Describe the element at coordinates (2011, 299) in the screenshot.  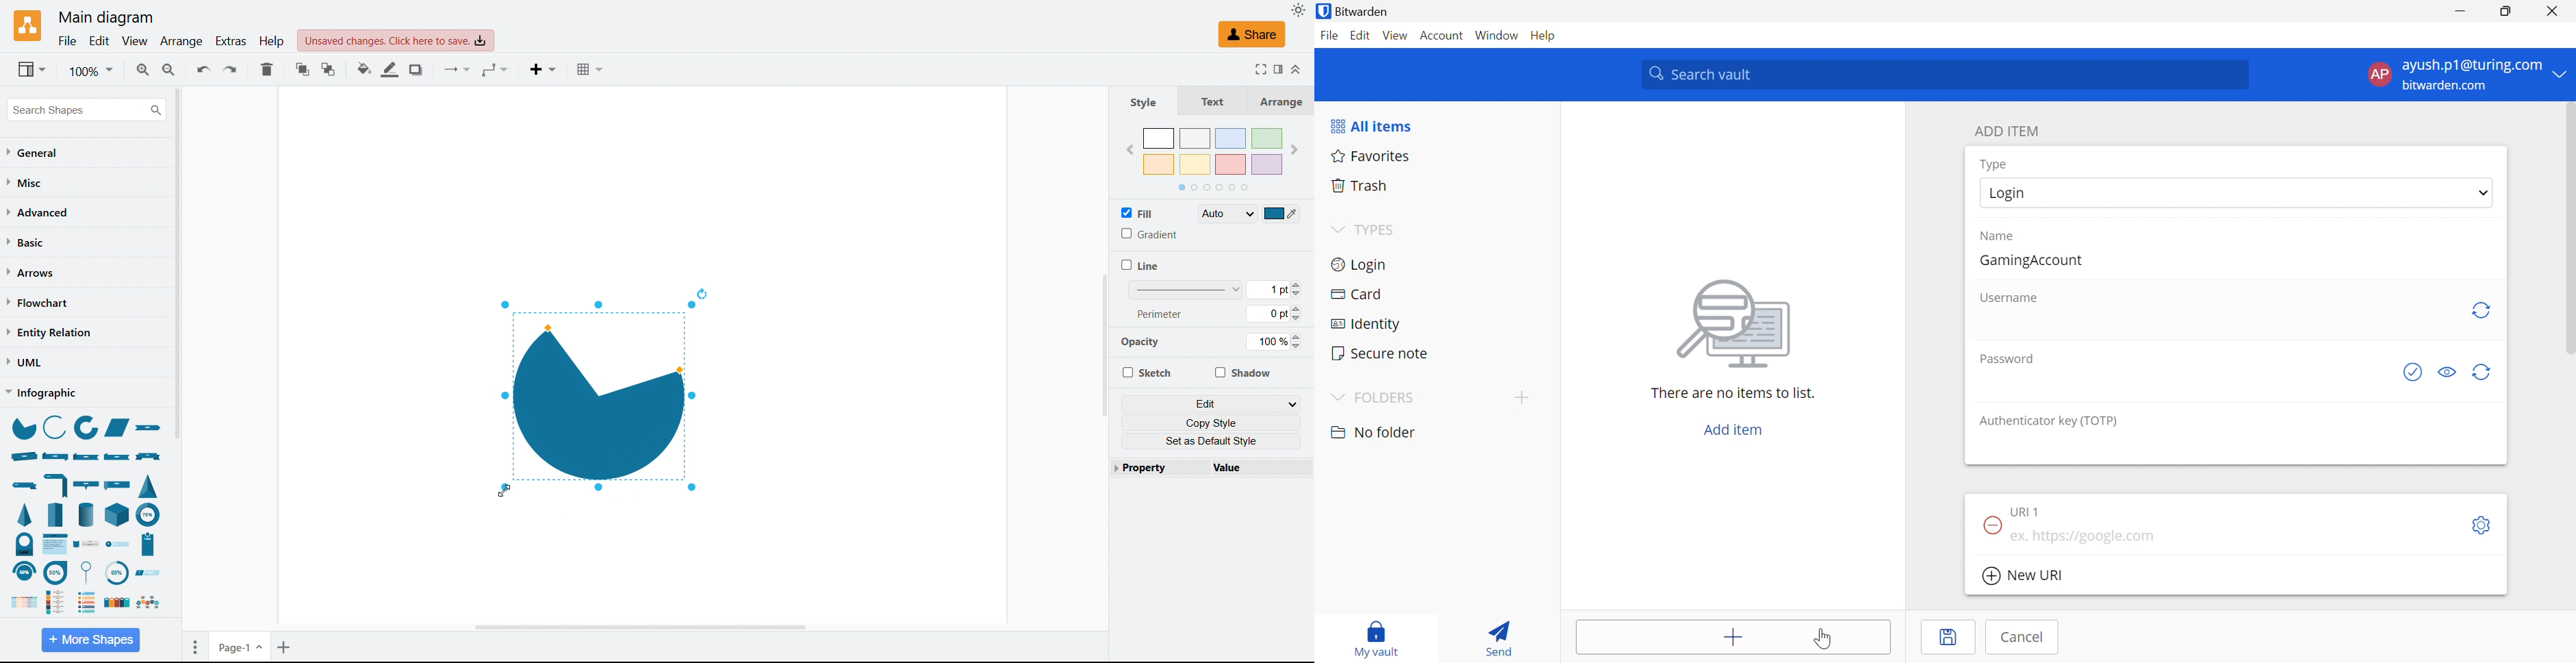
I see `Username` at that location.